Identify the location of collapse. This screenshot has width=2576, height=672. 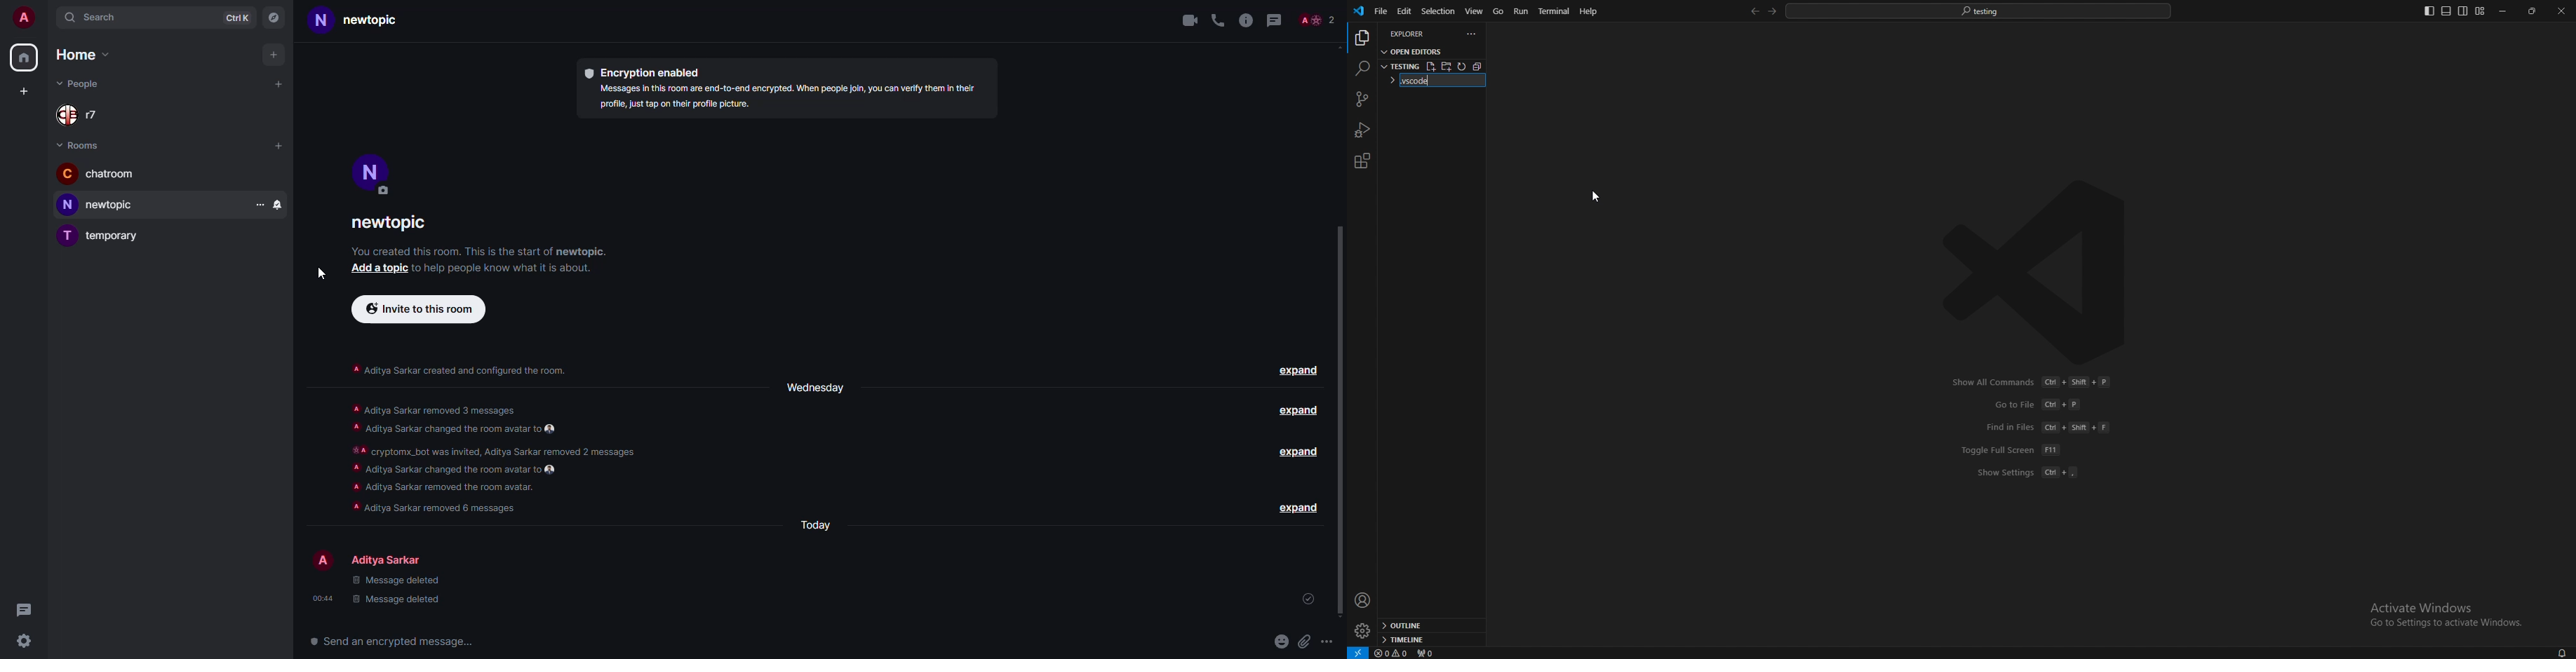
(1481, 66).